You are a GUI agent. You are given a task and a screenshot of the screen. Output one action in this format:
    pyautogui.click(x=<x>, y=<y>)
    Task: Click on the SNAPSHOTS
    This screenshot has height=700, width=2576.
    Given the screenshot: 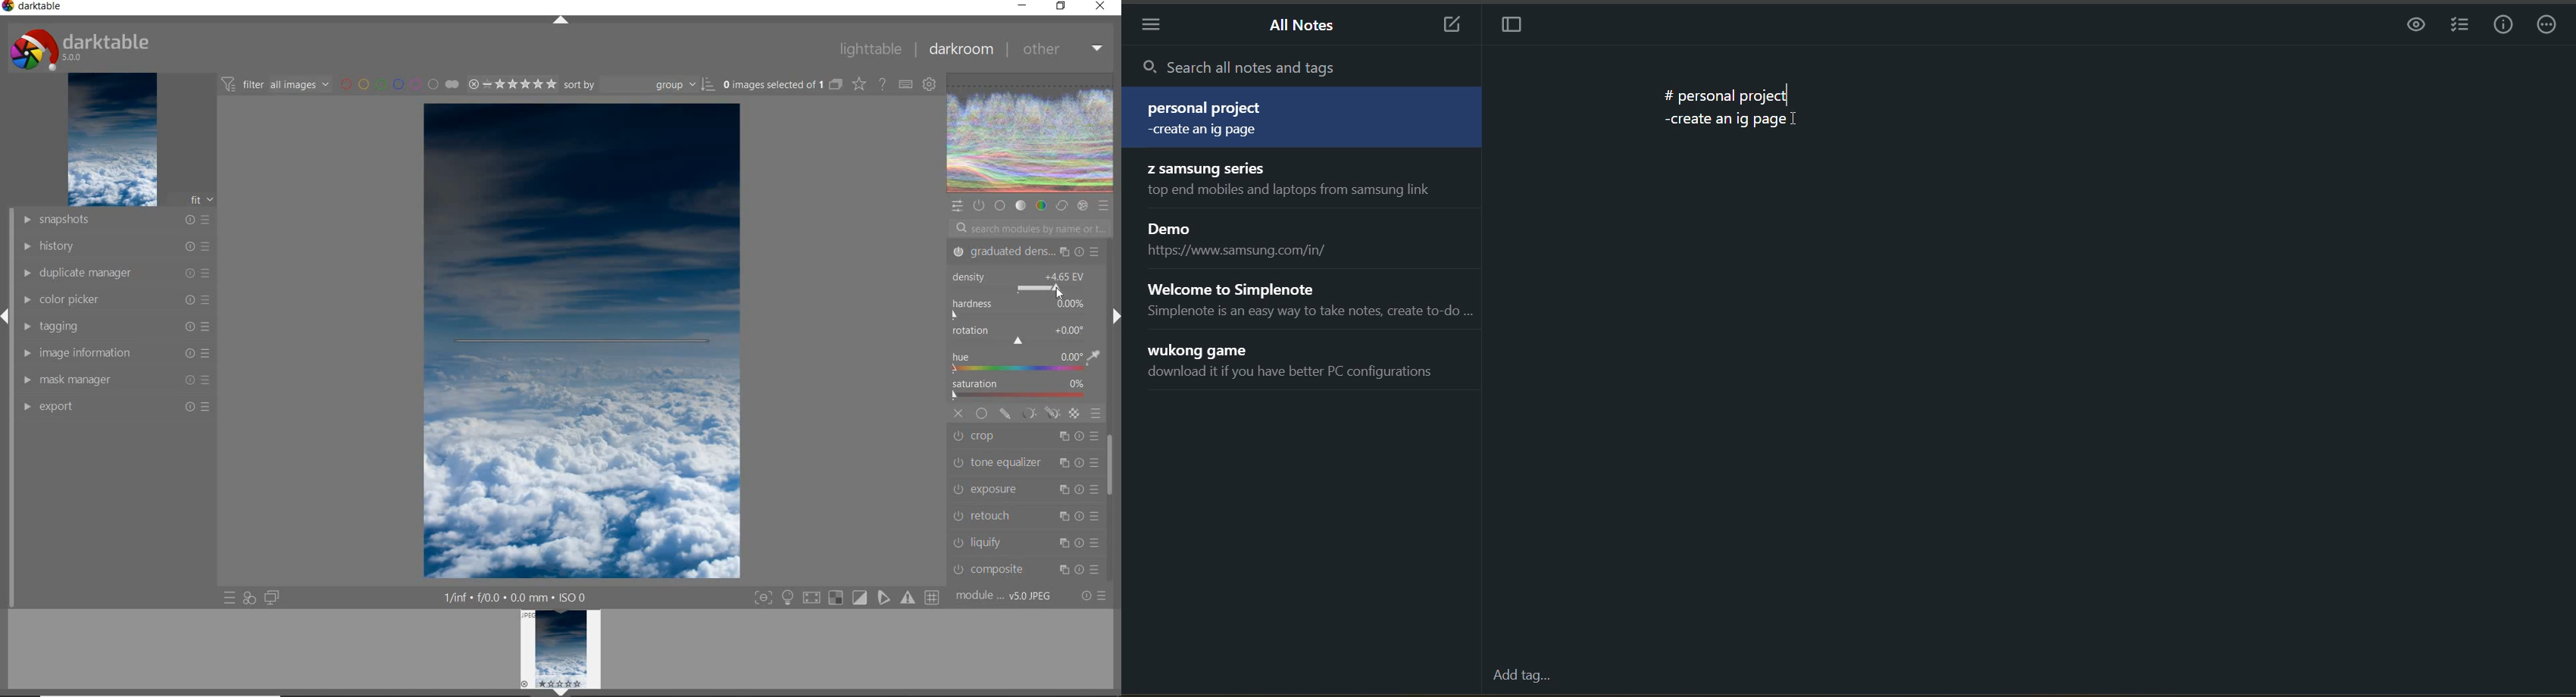 What is the action you would take?
    pyautogui.click(x=117, y=220)
    